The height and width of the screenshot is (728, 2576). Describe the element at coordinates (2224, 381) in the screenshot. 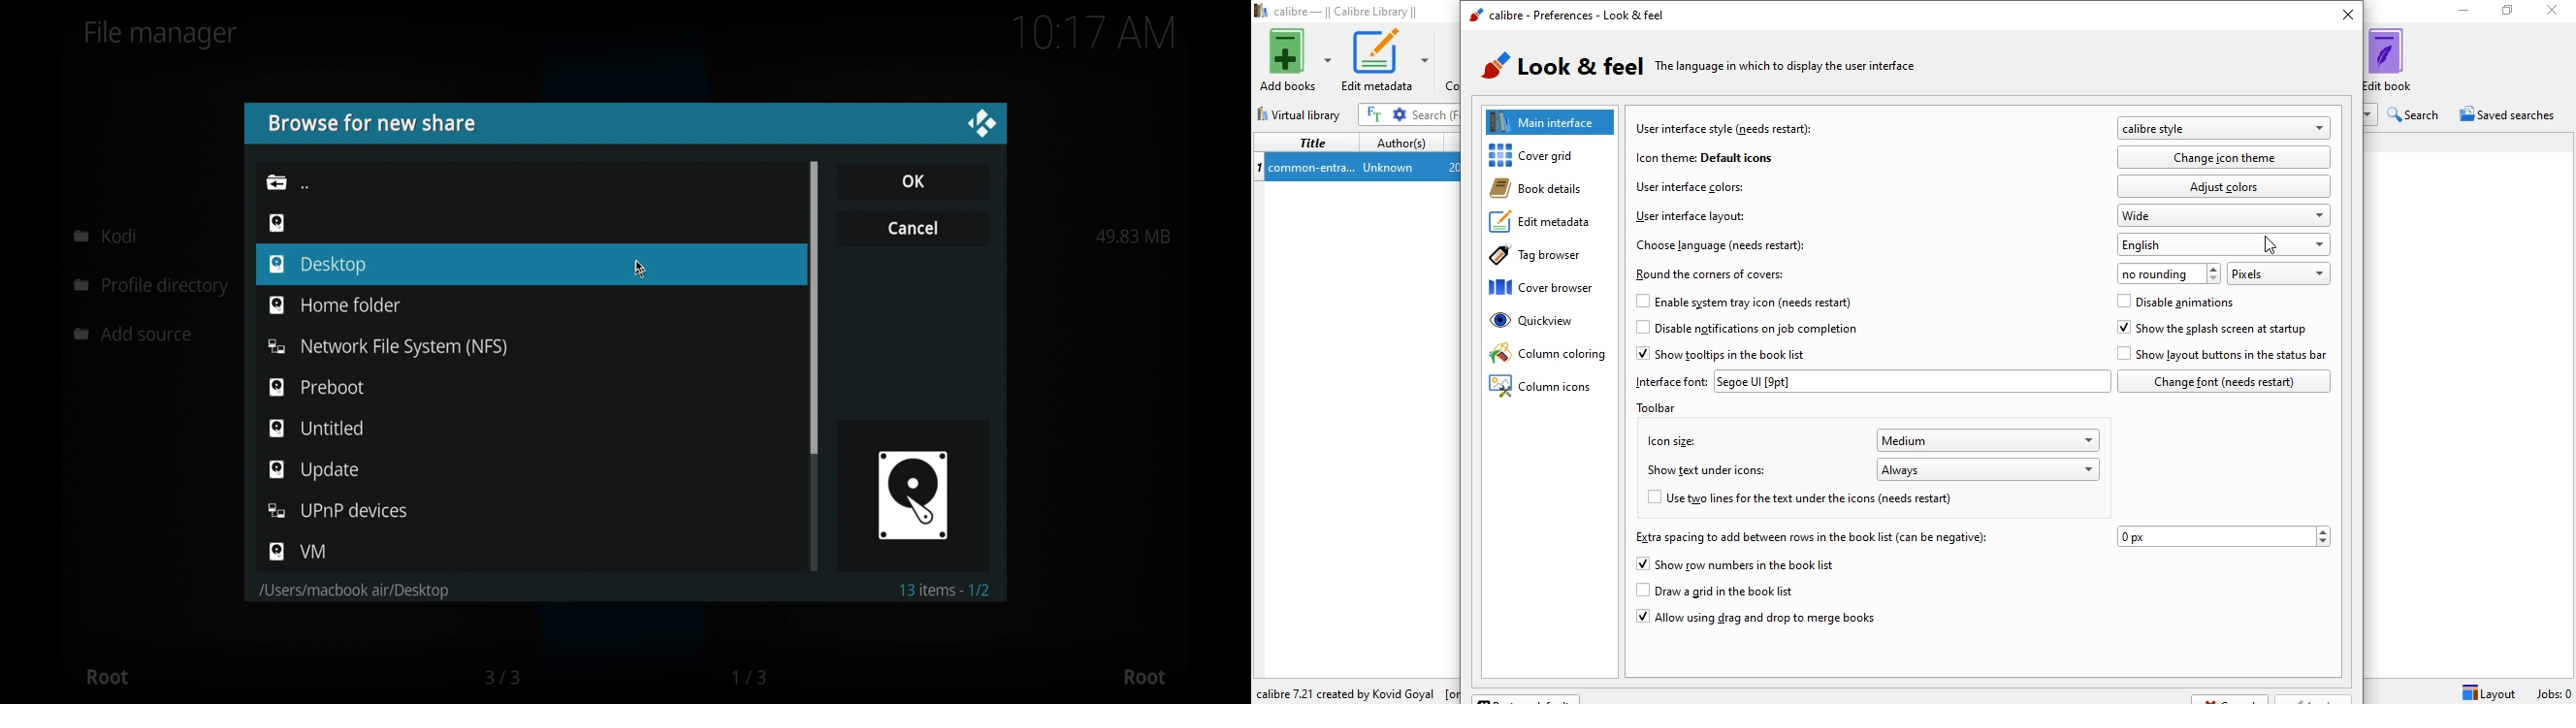

I see `change font (needs restart)` at that location.